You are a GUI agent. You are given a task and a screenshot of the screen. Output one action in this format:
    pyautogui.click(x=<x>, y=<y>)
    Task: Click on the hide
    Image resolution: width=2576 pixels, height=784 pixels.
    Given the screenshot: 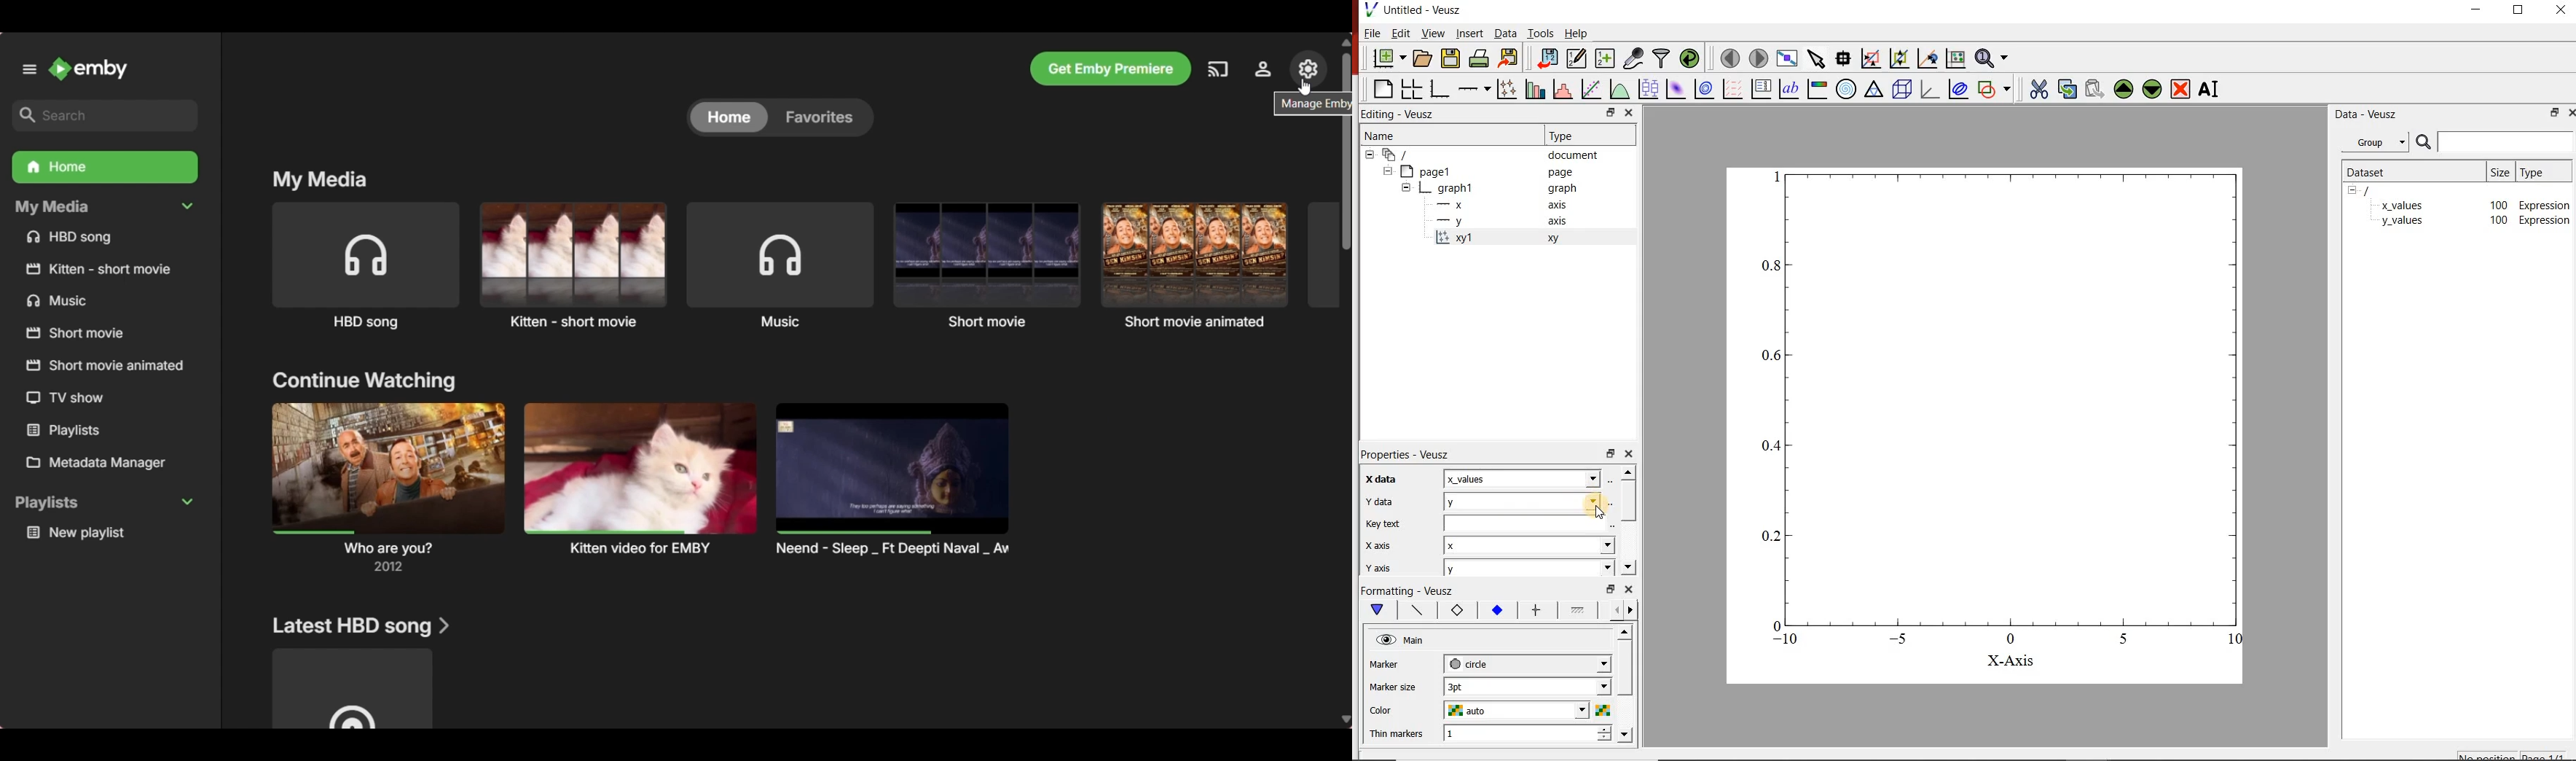 What is the action you would take?
    pyautogui.click(x=1370, y=155)
    